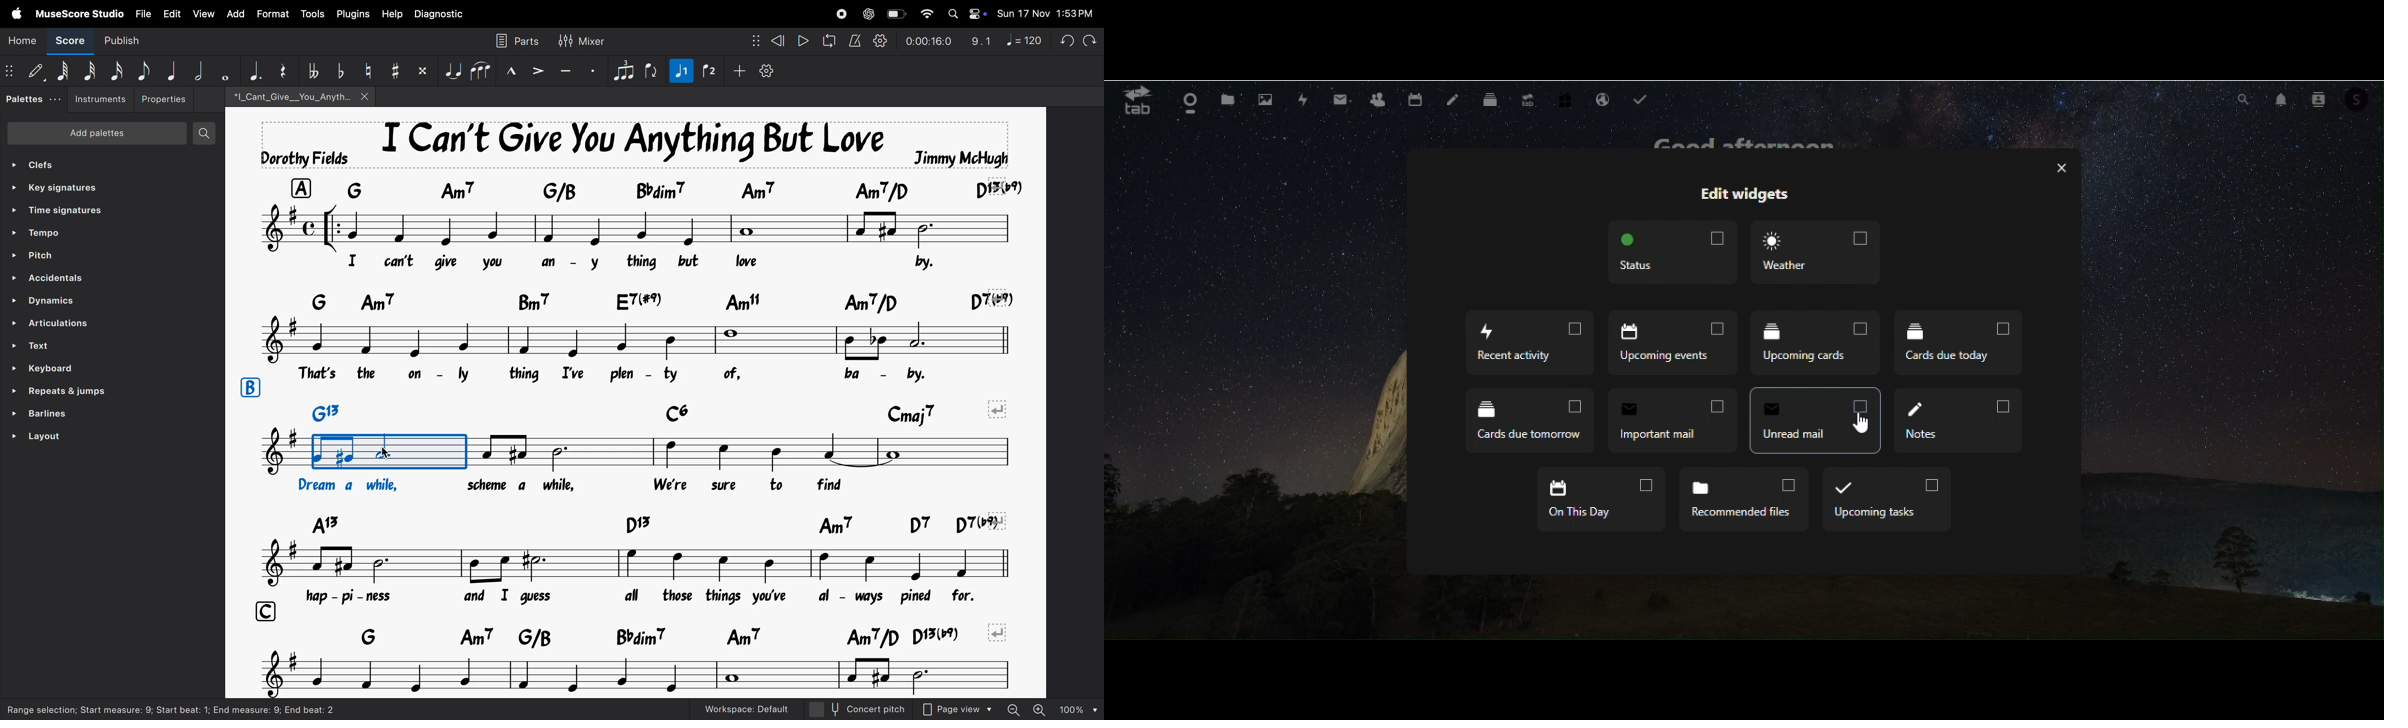 The width and height of the screenshot is (2408, 728). What do you see at coordinates (802, 40) in the screenshot?
I see `play rewind` at bounding box center [802, 40].